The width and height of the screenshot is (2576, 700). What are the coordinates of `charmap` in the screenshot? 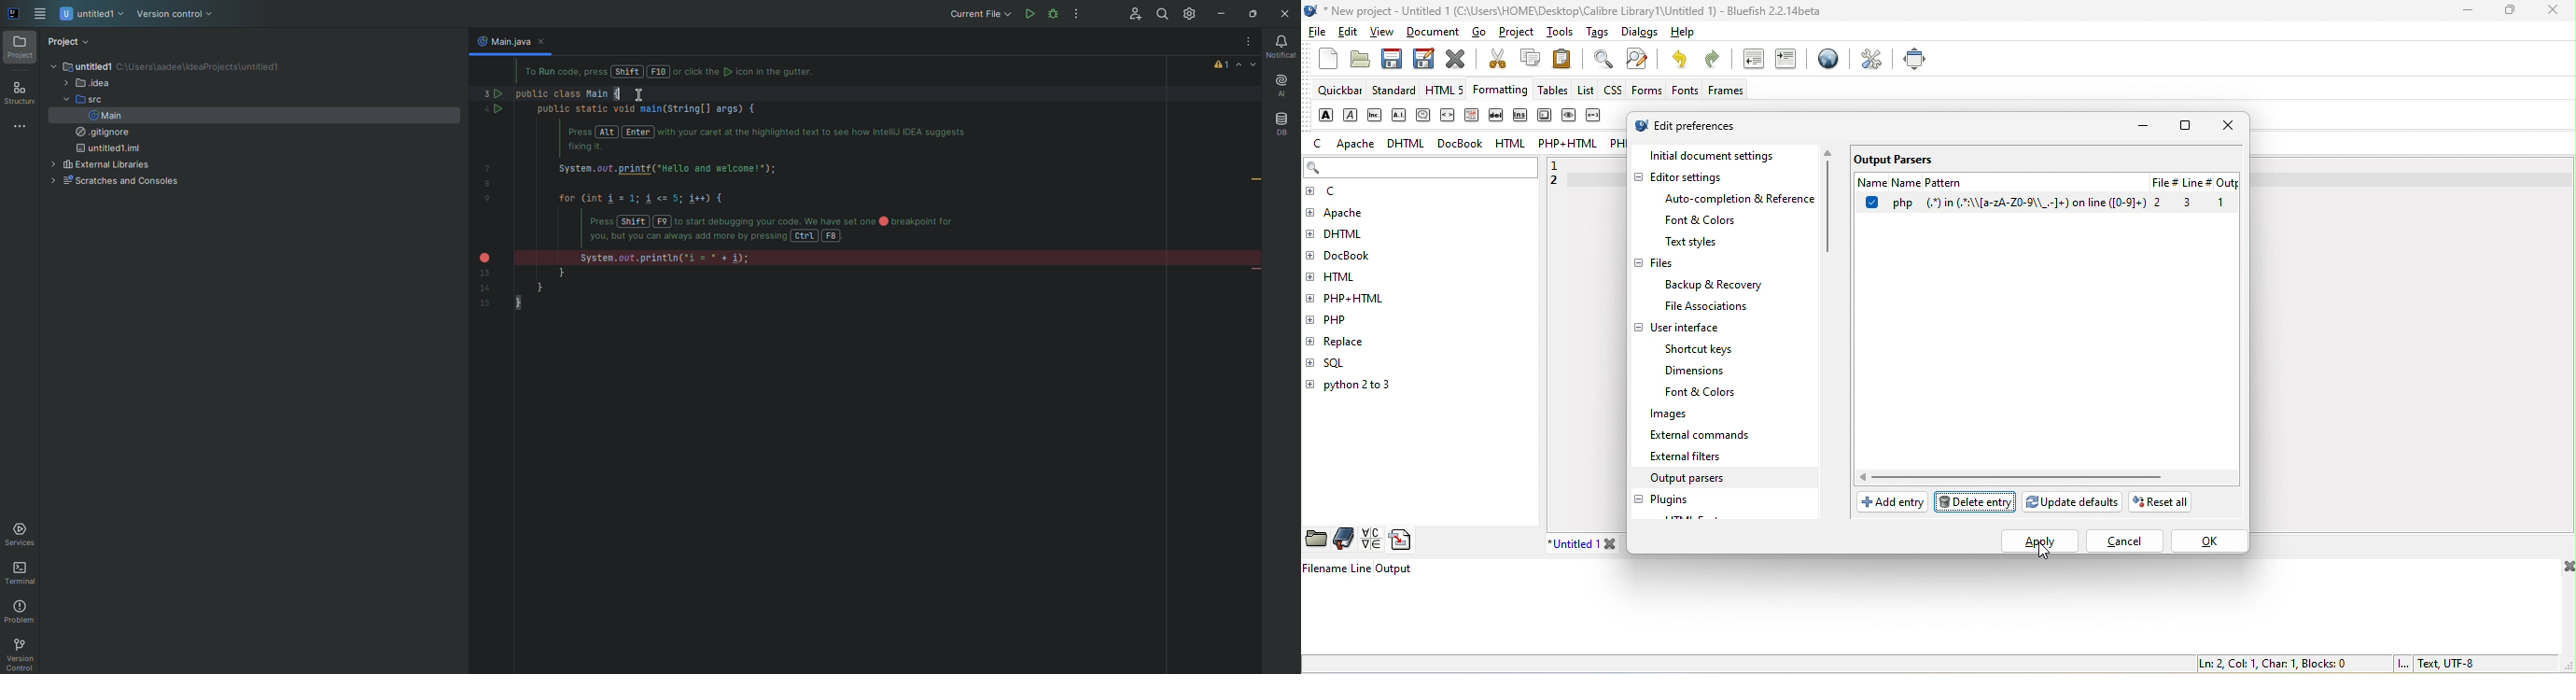 It's located at (1370, 540).